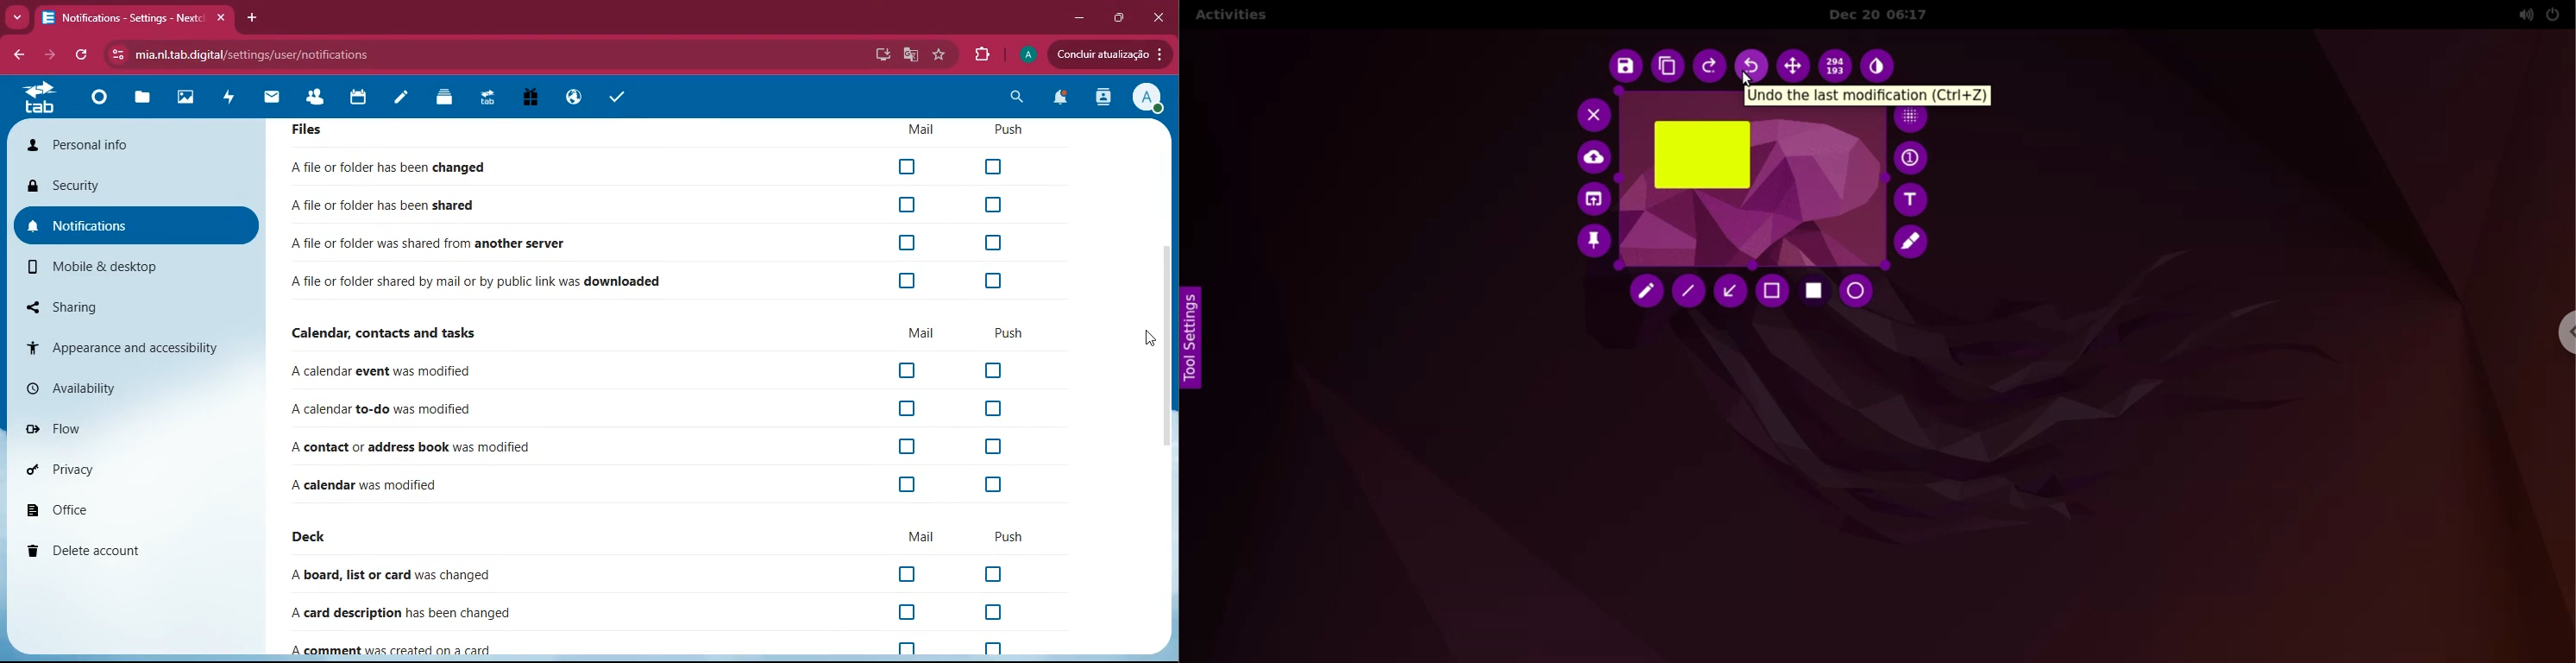 This screenshot has width=2576, height=672. I want to click on tab, so click(41, 100).